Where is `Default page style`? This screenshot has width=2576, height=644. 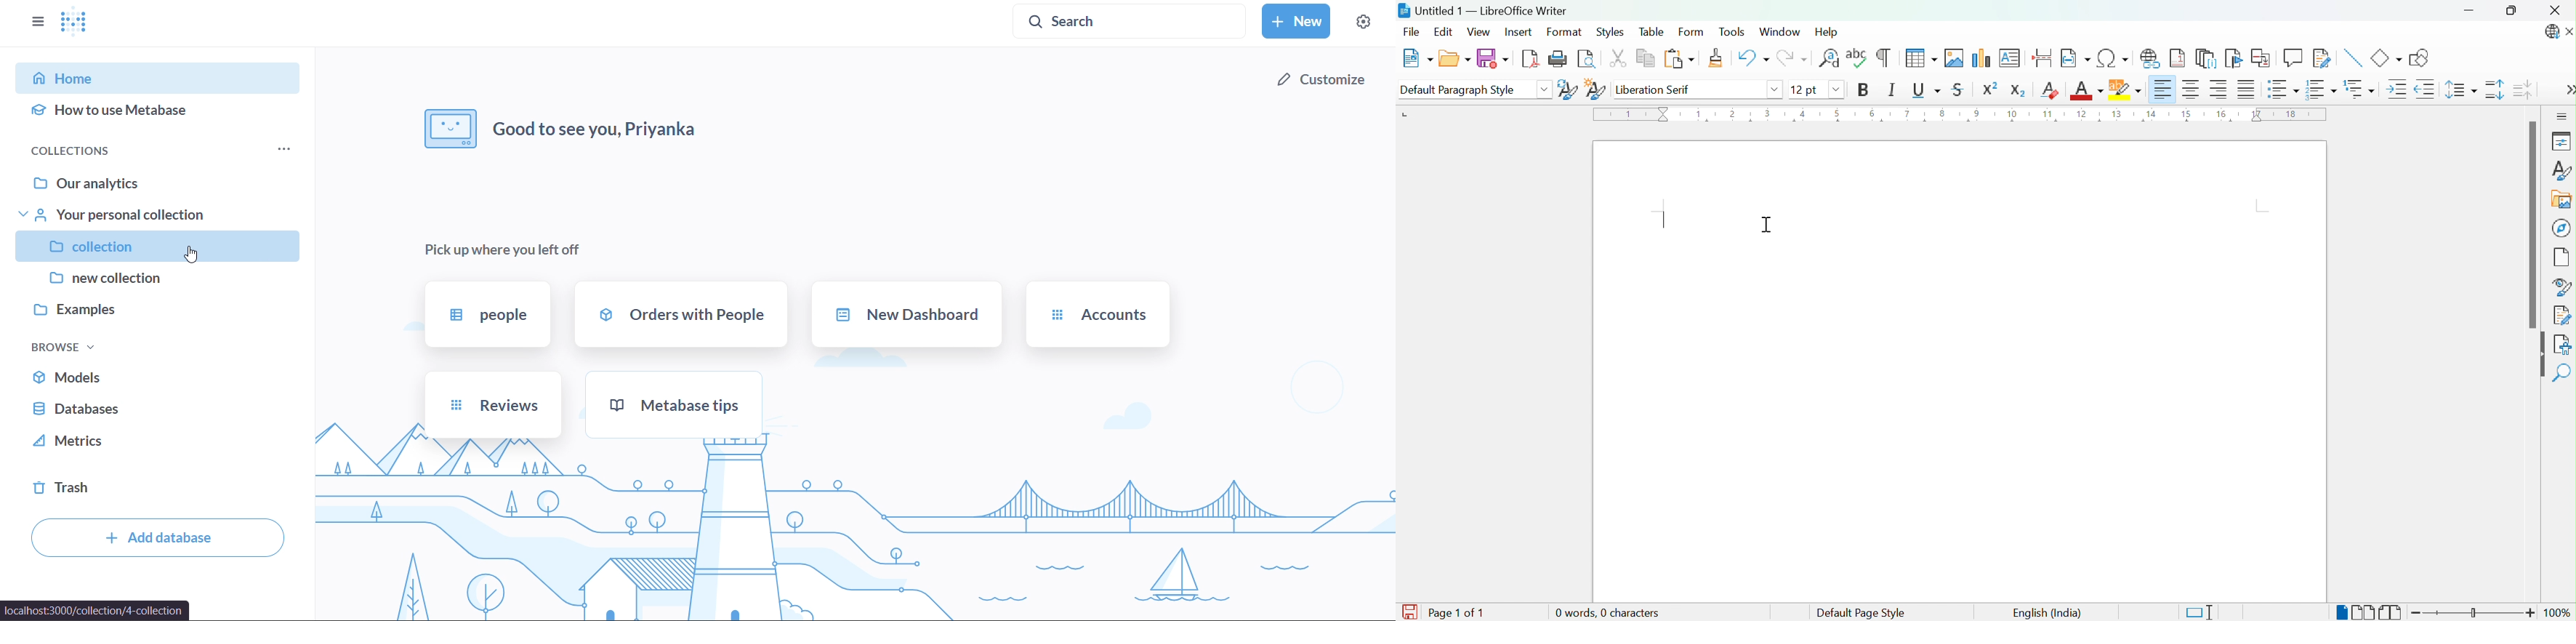 Default page style is located at coordinates (1859, 613).